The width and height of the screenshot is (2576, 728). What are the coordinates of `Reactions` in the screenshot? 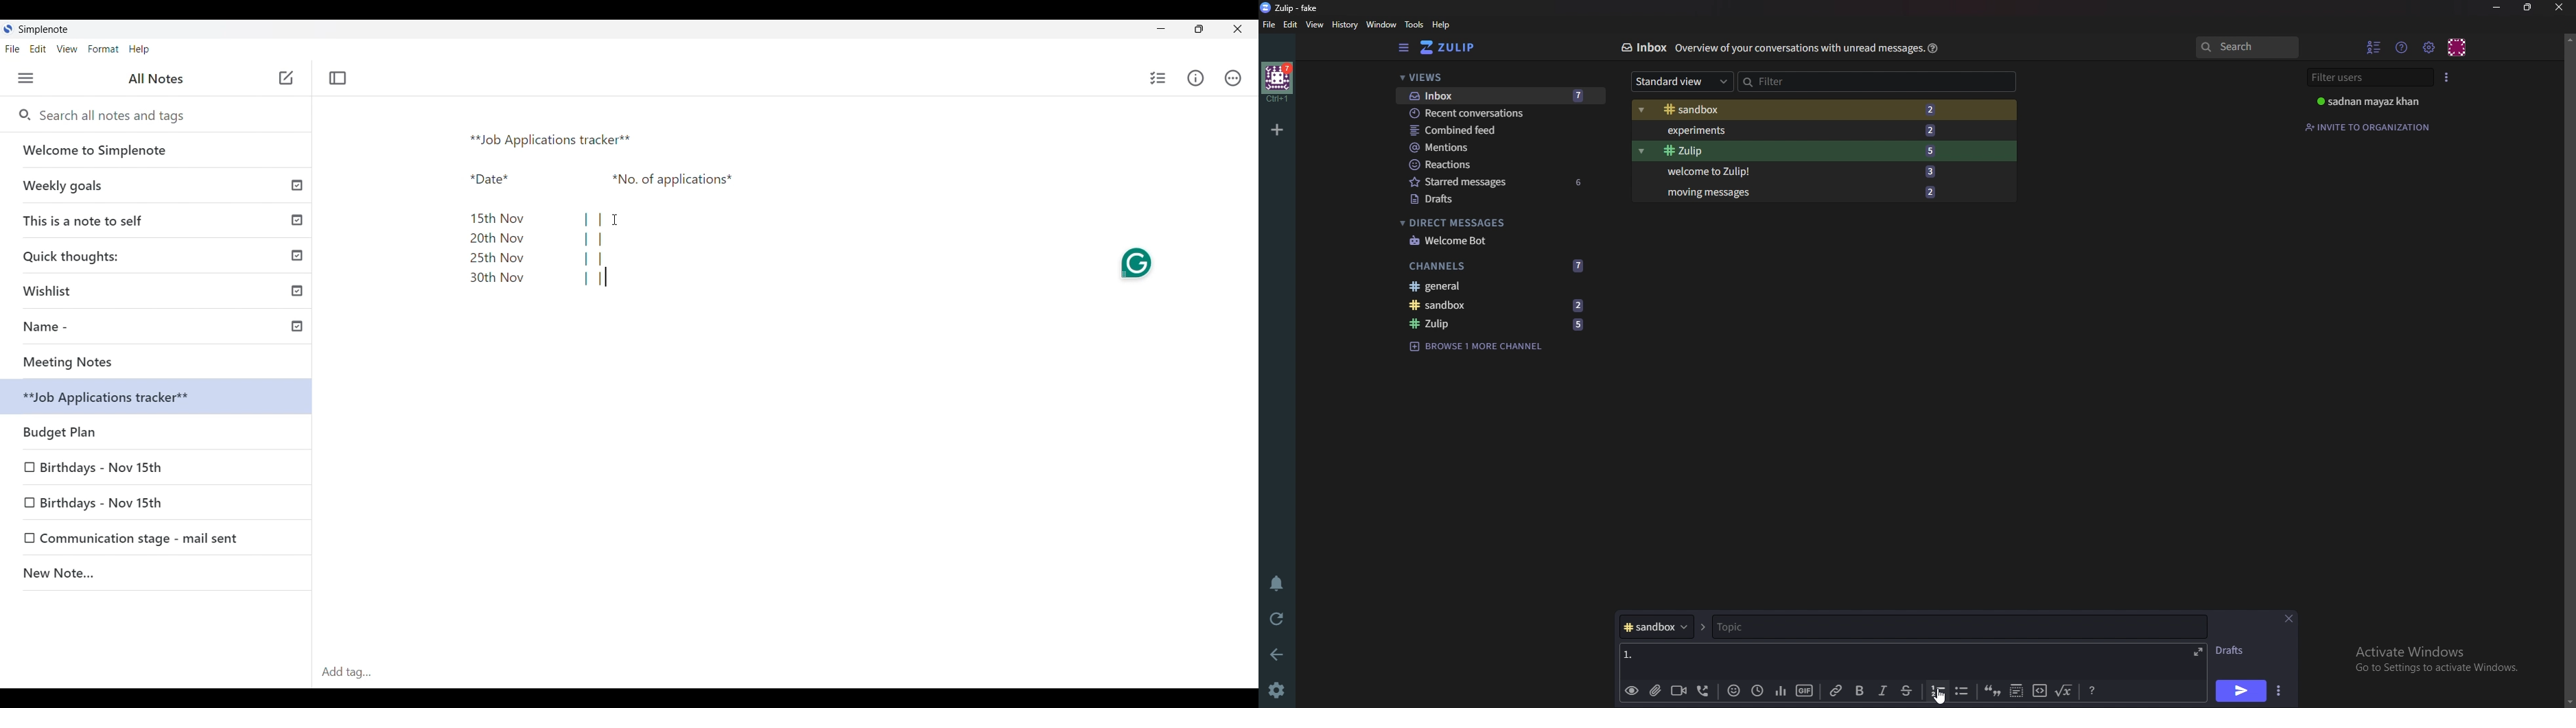 It's located at (1497, 163).